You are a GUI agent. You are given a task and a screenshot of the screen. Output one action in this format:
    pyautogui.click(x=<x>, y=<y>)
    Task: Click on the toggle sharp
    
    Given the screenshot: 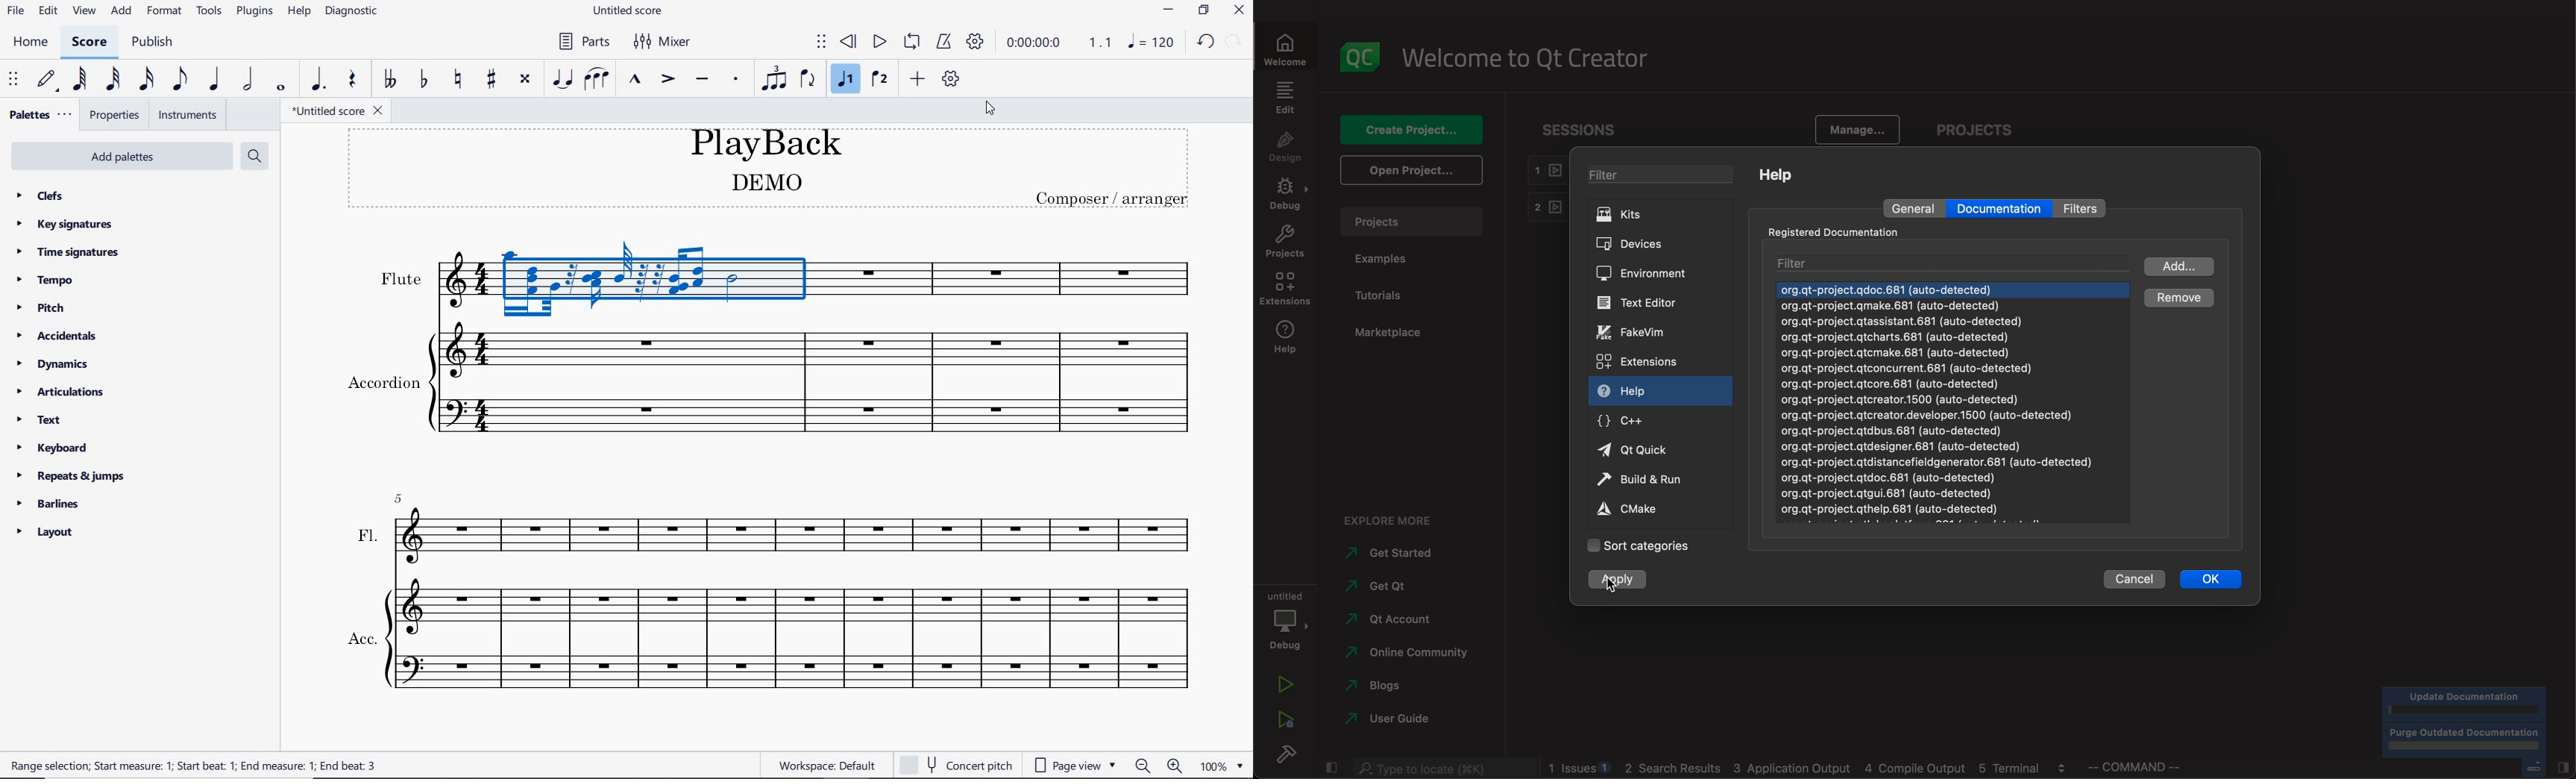 What is the action you would take?
    pyautogui.click(x=489, y=78)
    